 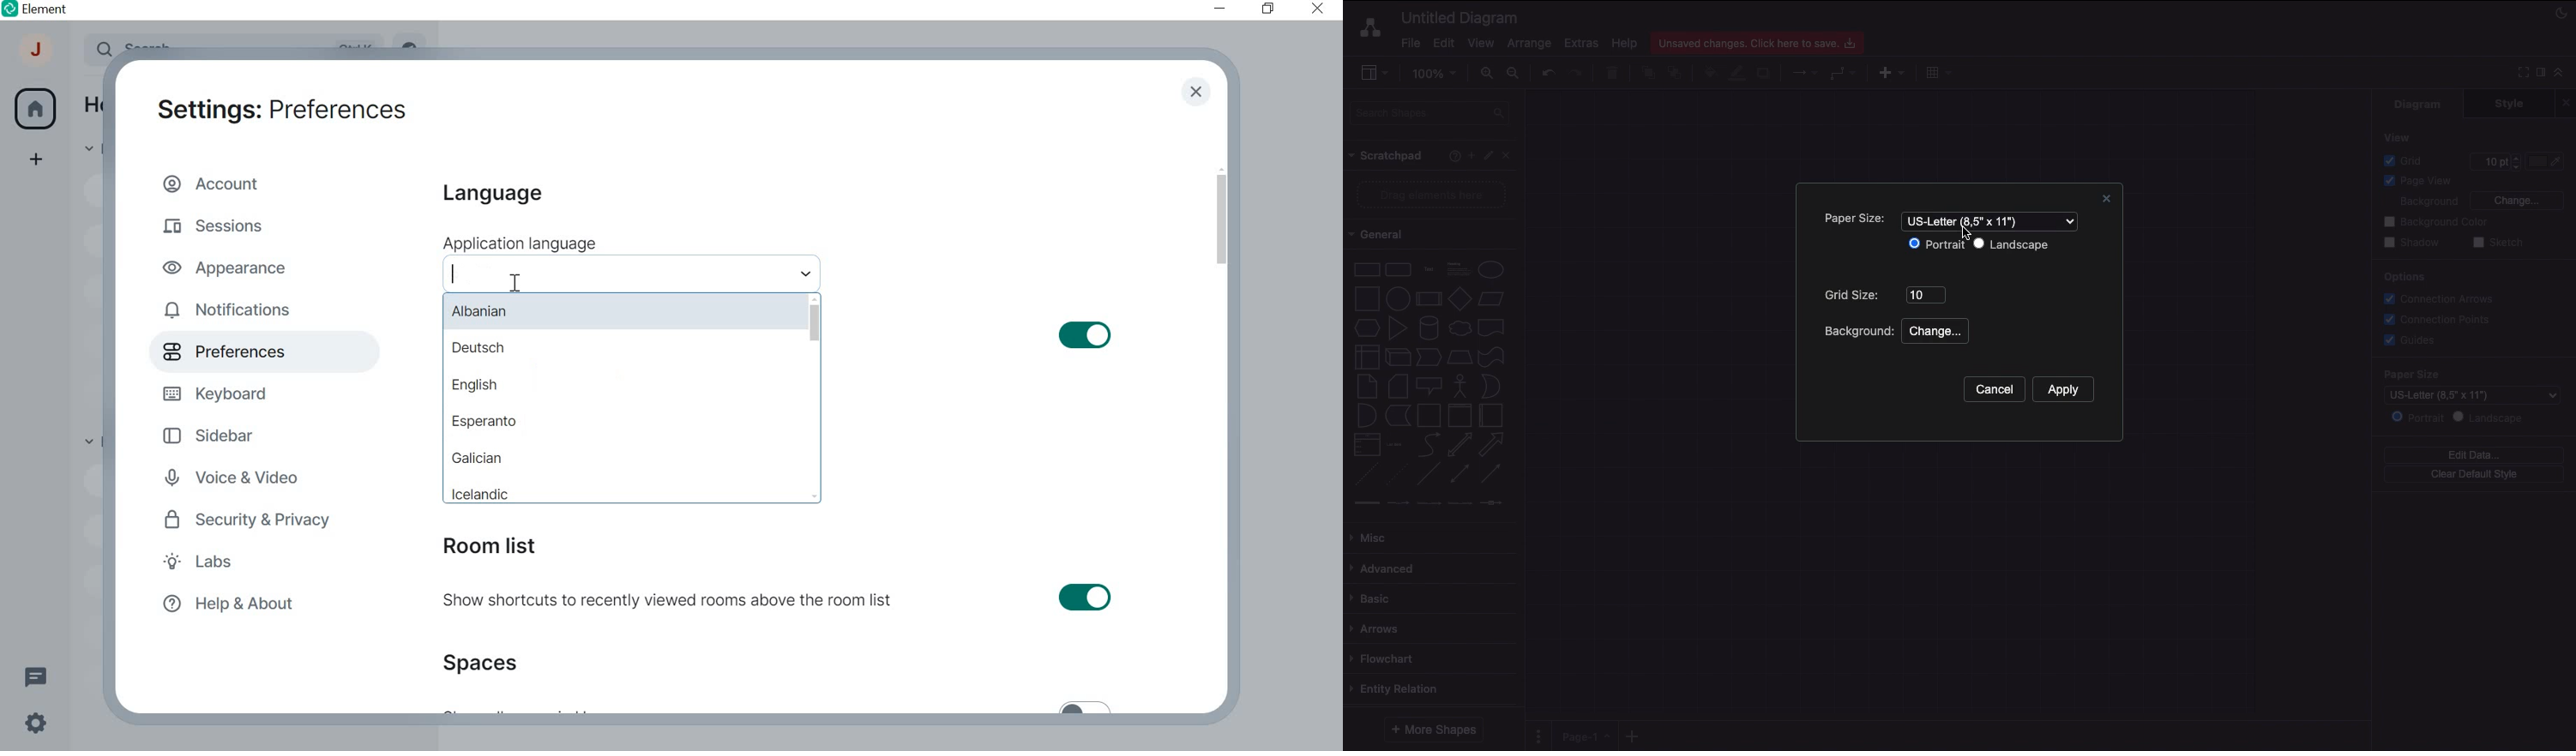 What do you see at coordinates (1491, 385) in the screenshot?
I see `Or` at bounding box center [1491, 385].